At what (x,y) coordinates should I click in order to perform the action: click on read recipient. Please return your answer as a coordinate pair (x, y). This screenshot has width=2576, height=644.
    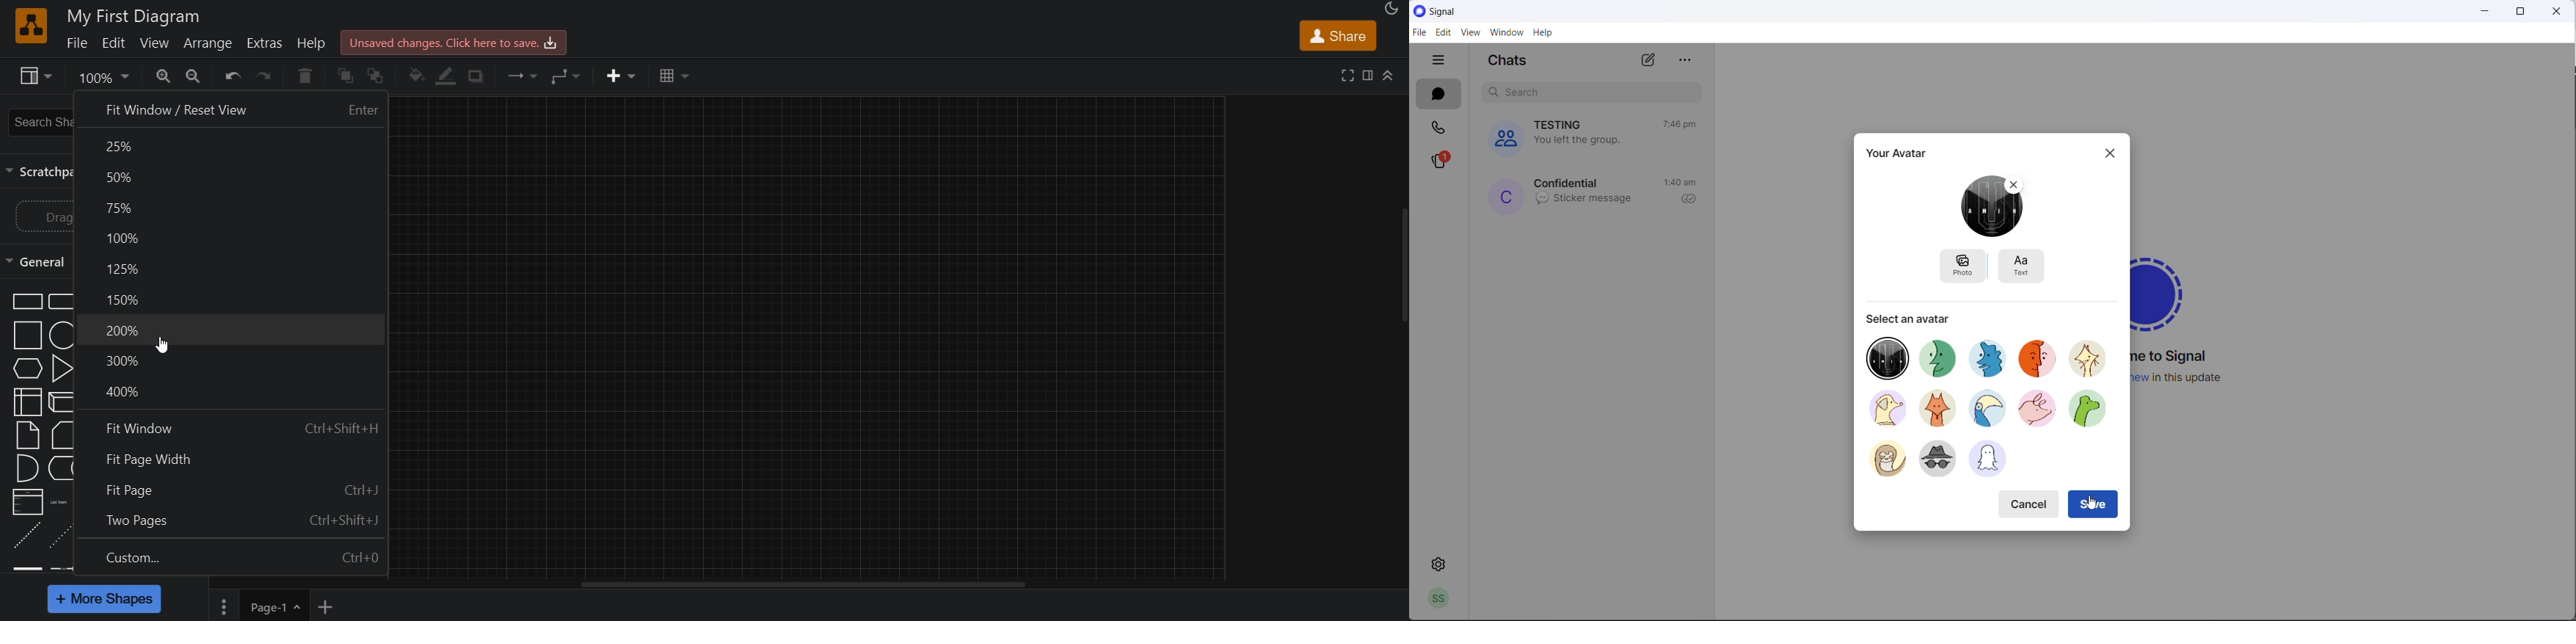
    Looking at the image, I should click on (1688, 200).